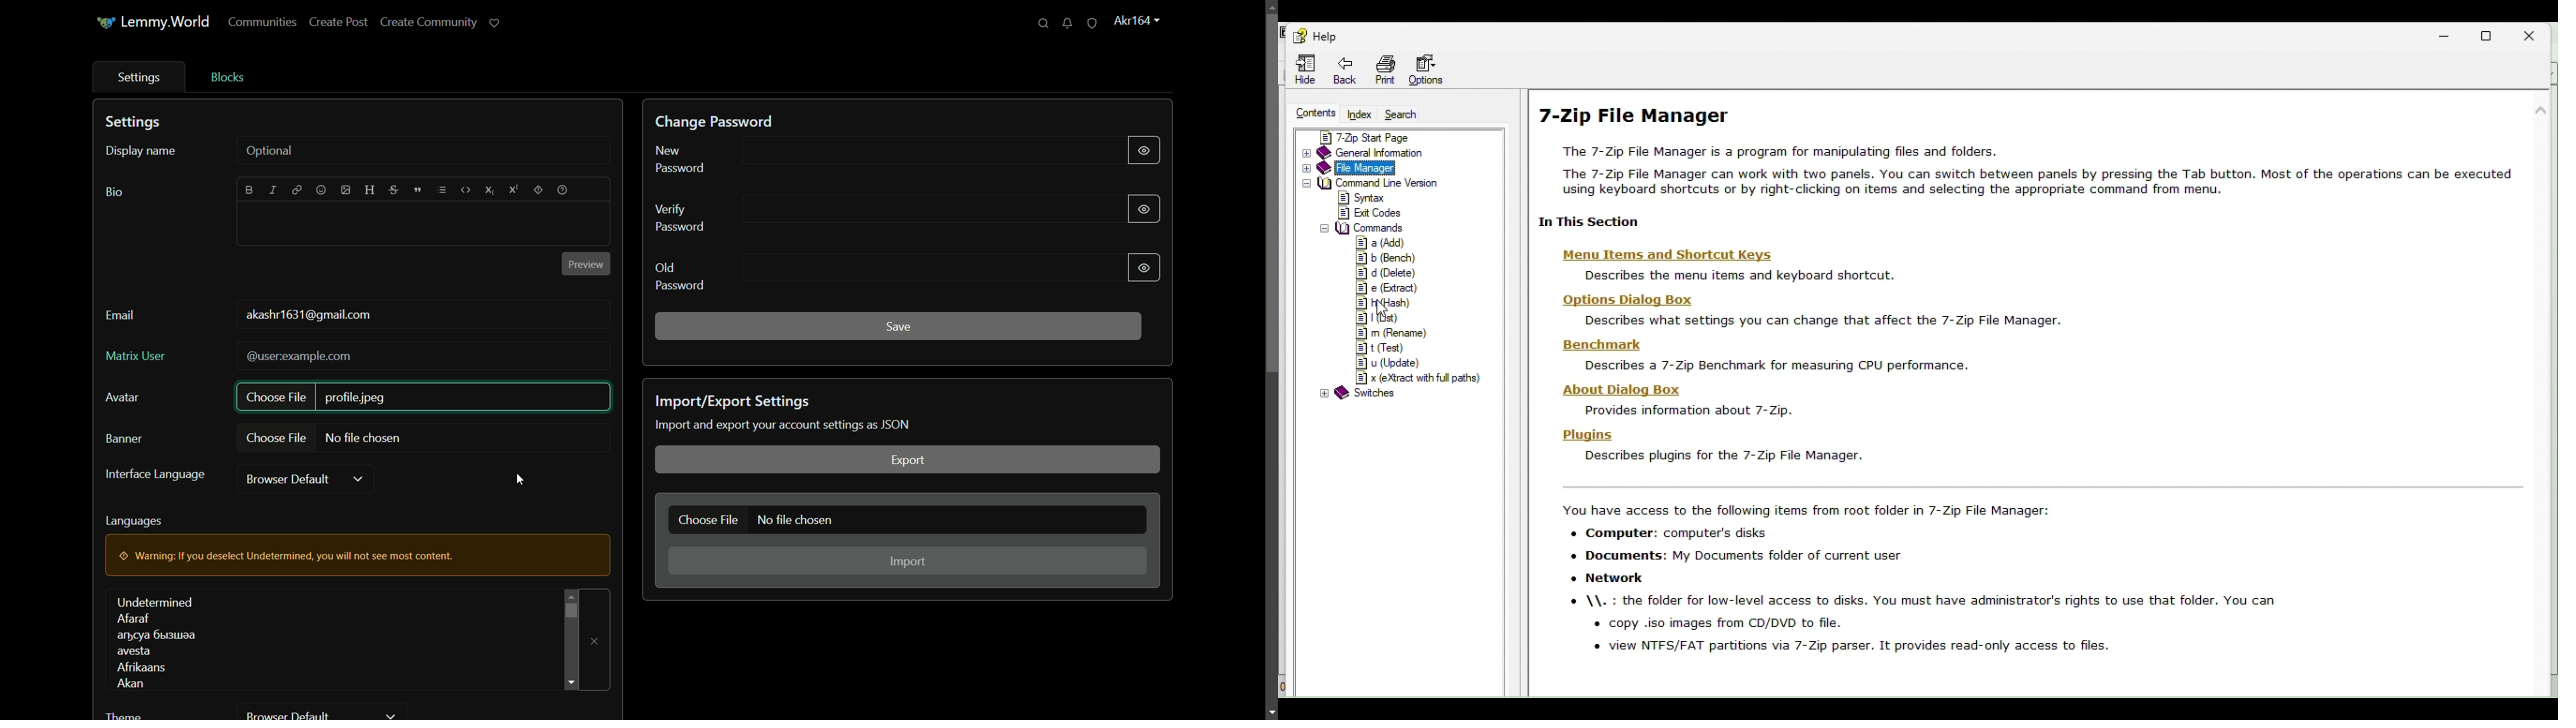  I want to click on unread messages, so click(1067, 24).